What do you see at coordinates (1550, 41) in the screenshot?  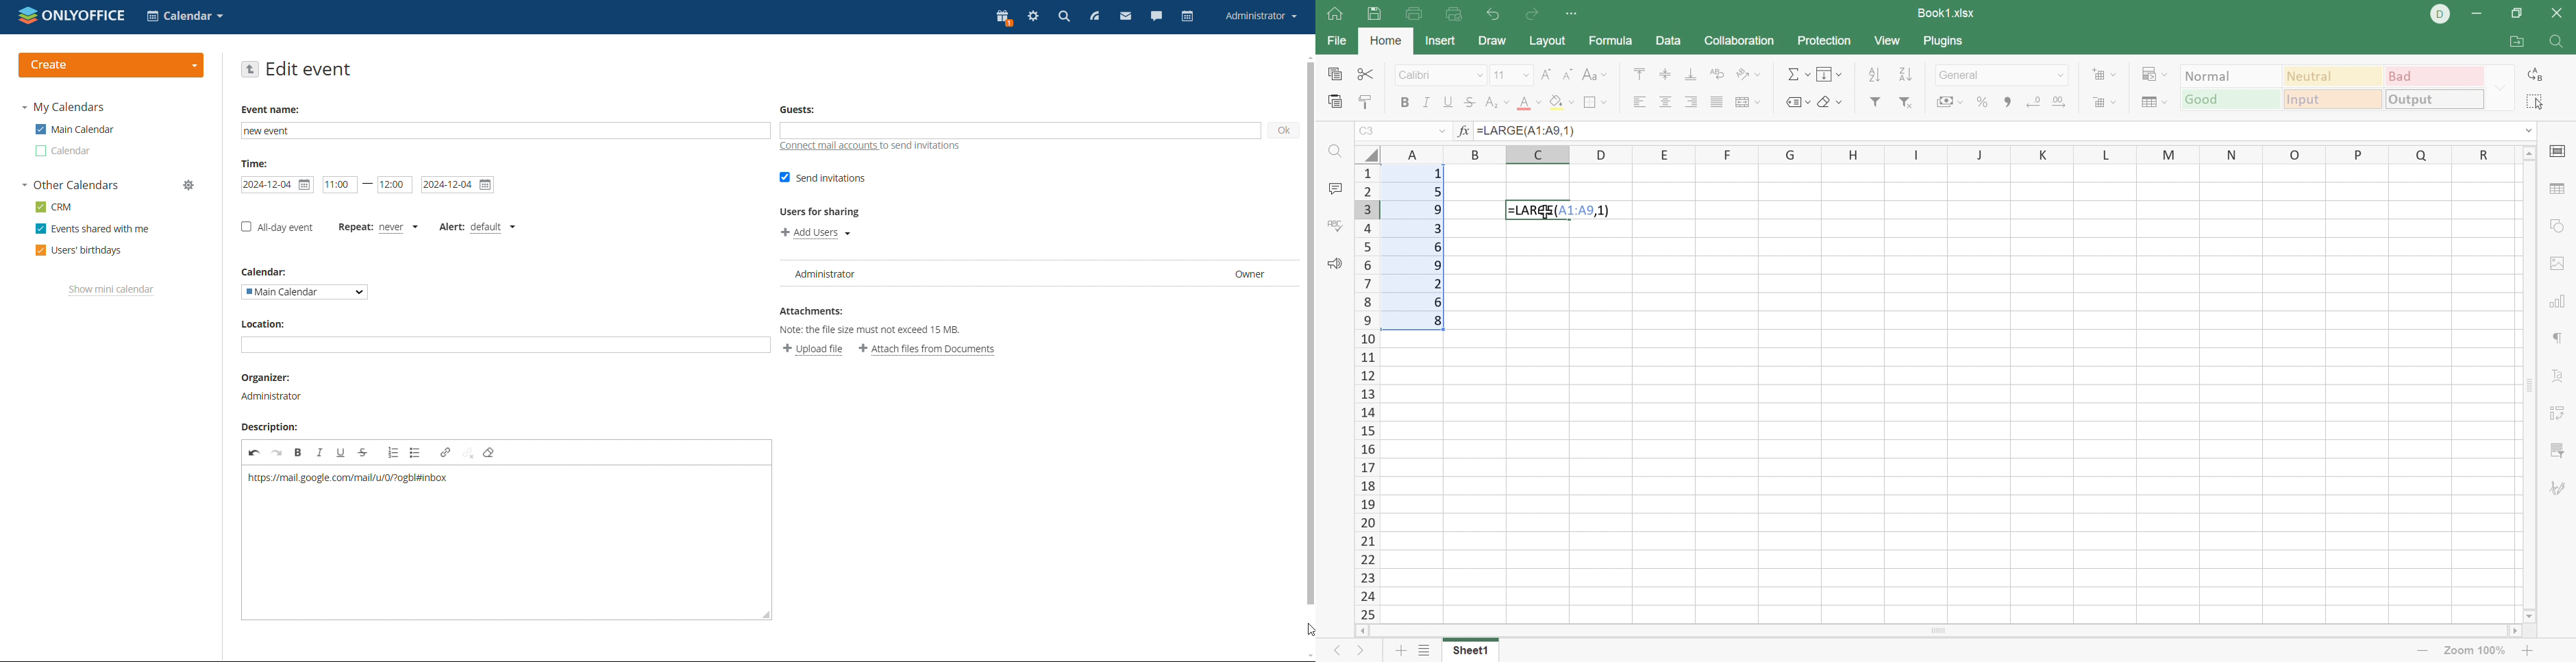 I see `Layout` at bounding box center [1550, 41].